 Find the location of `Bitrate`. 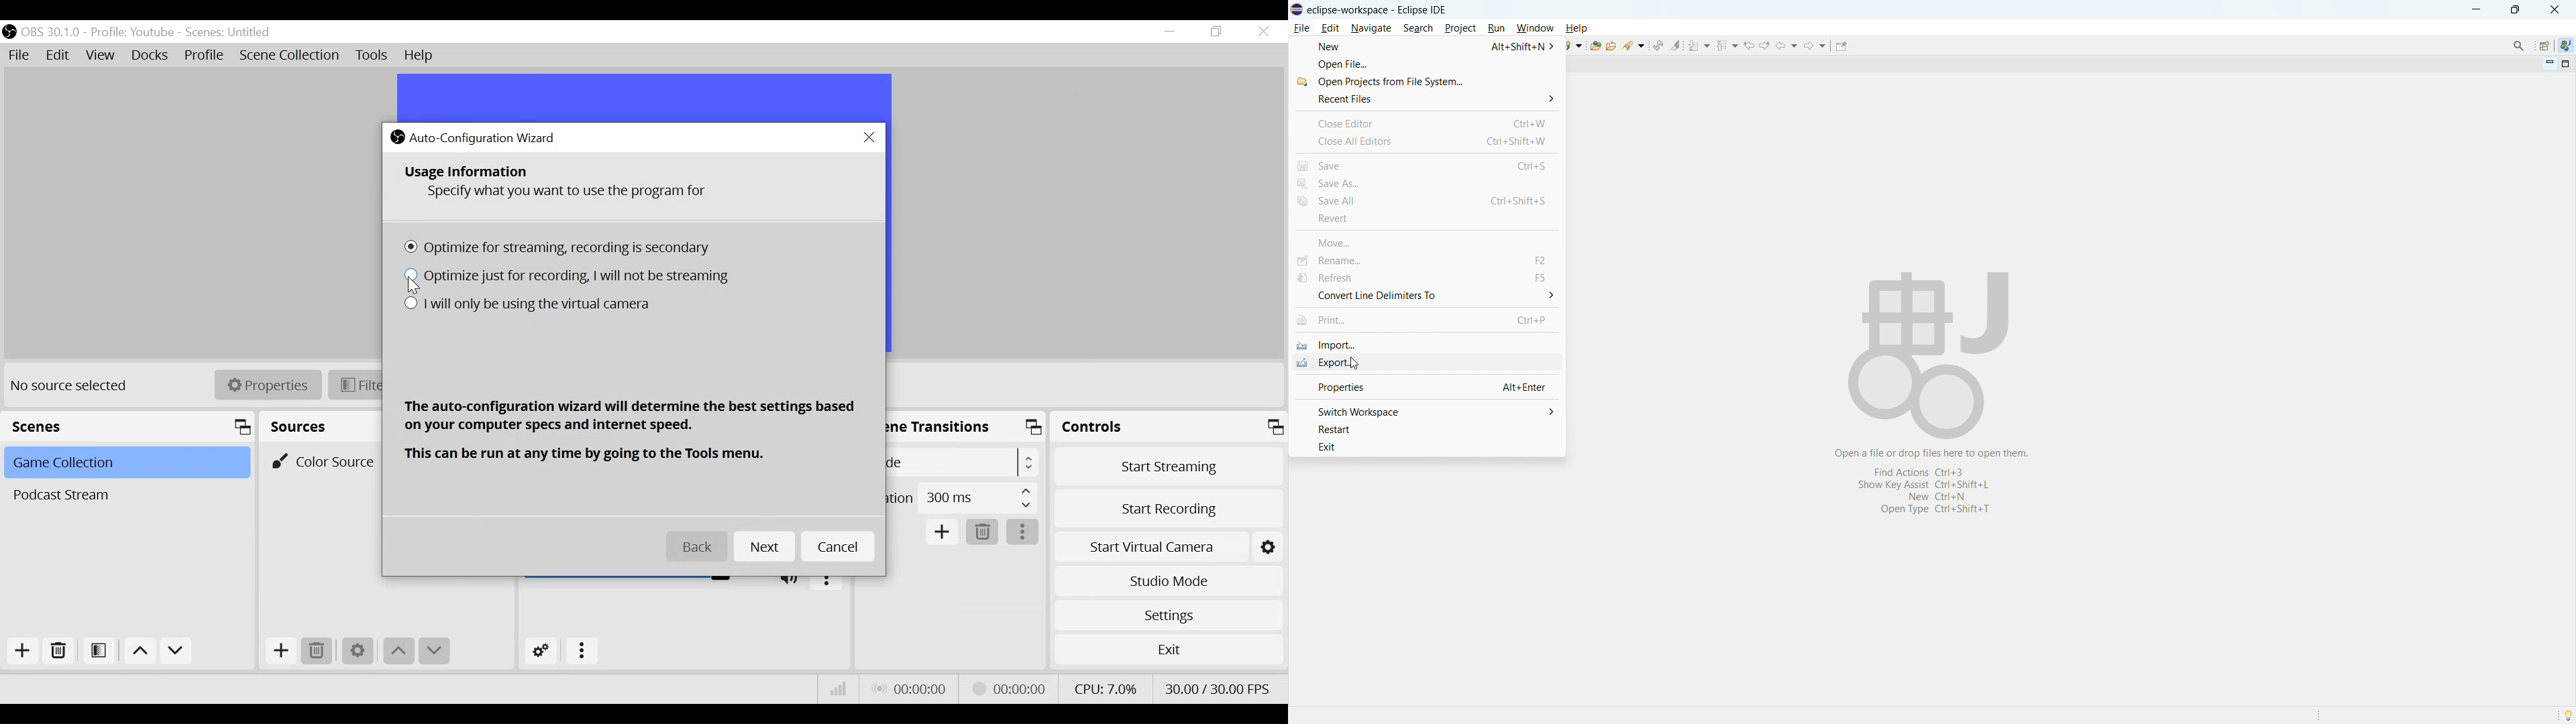

Bitrate is located at coordinates (839, 689).